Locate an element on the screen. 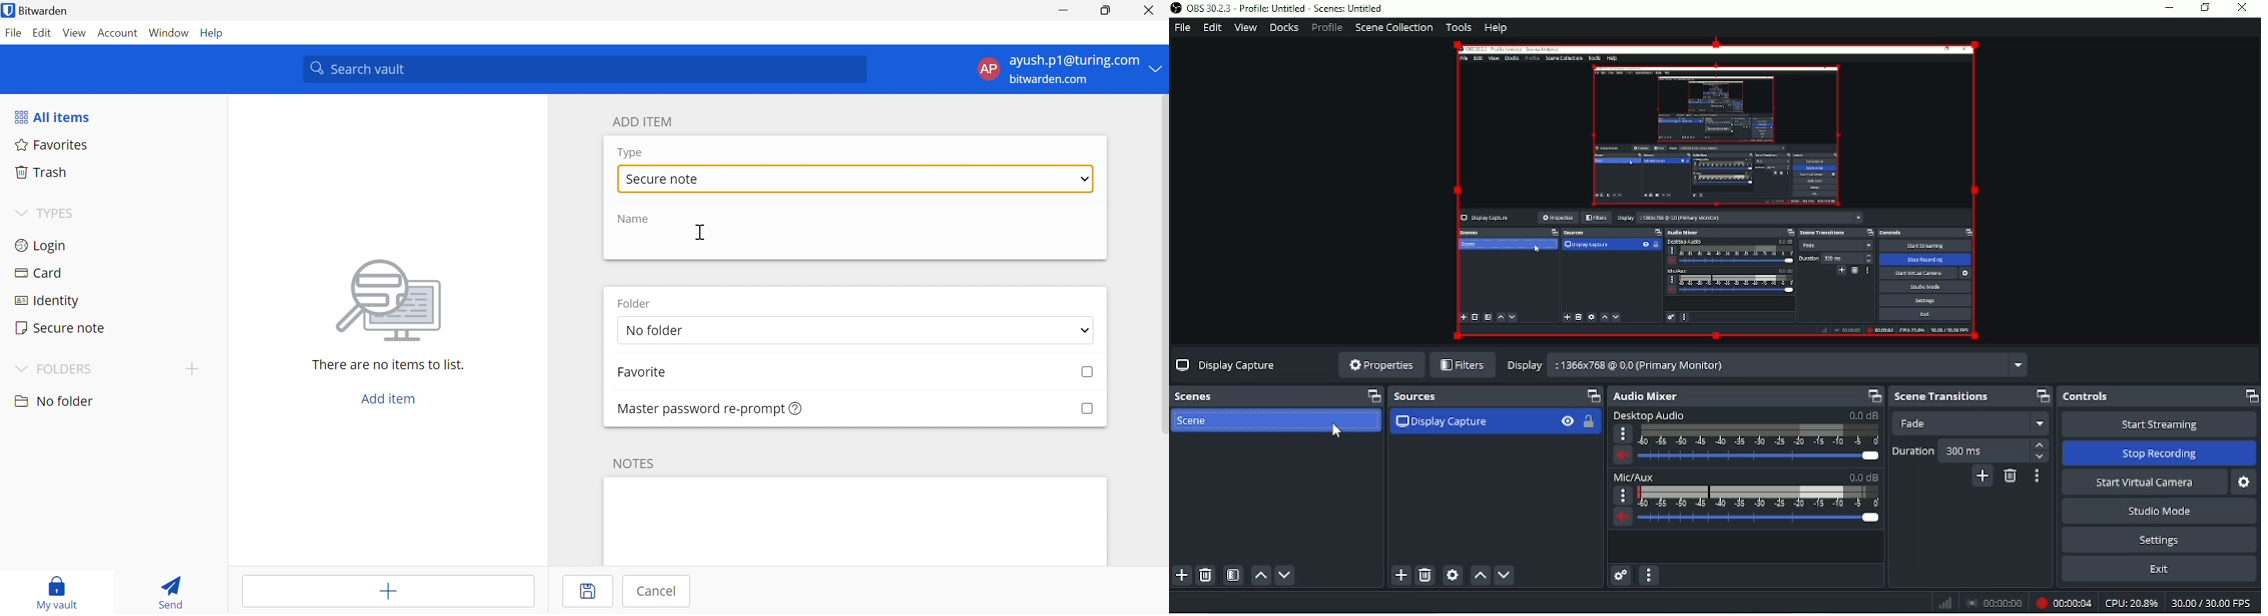 The image size is (2268, 616). Docks is located at coordinates (1283, 28).